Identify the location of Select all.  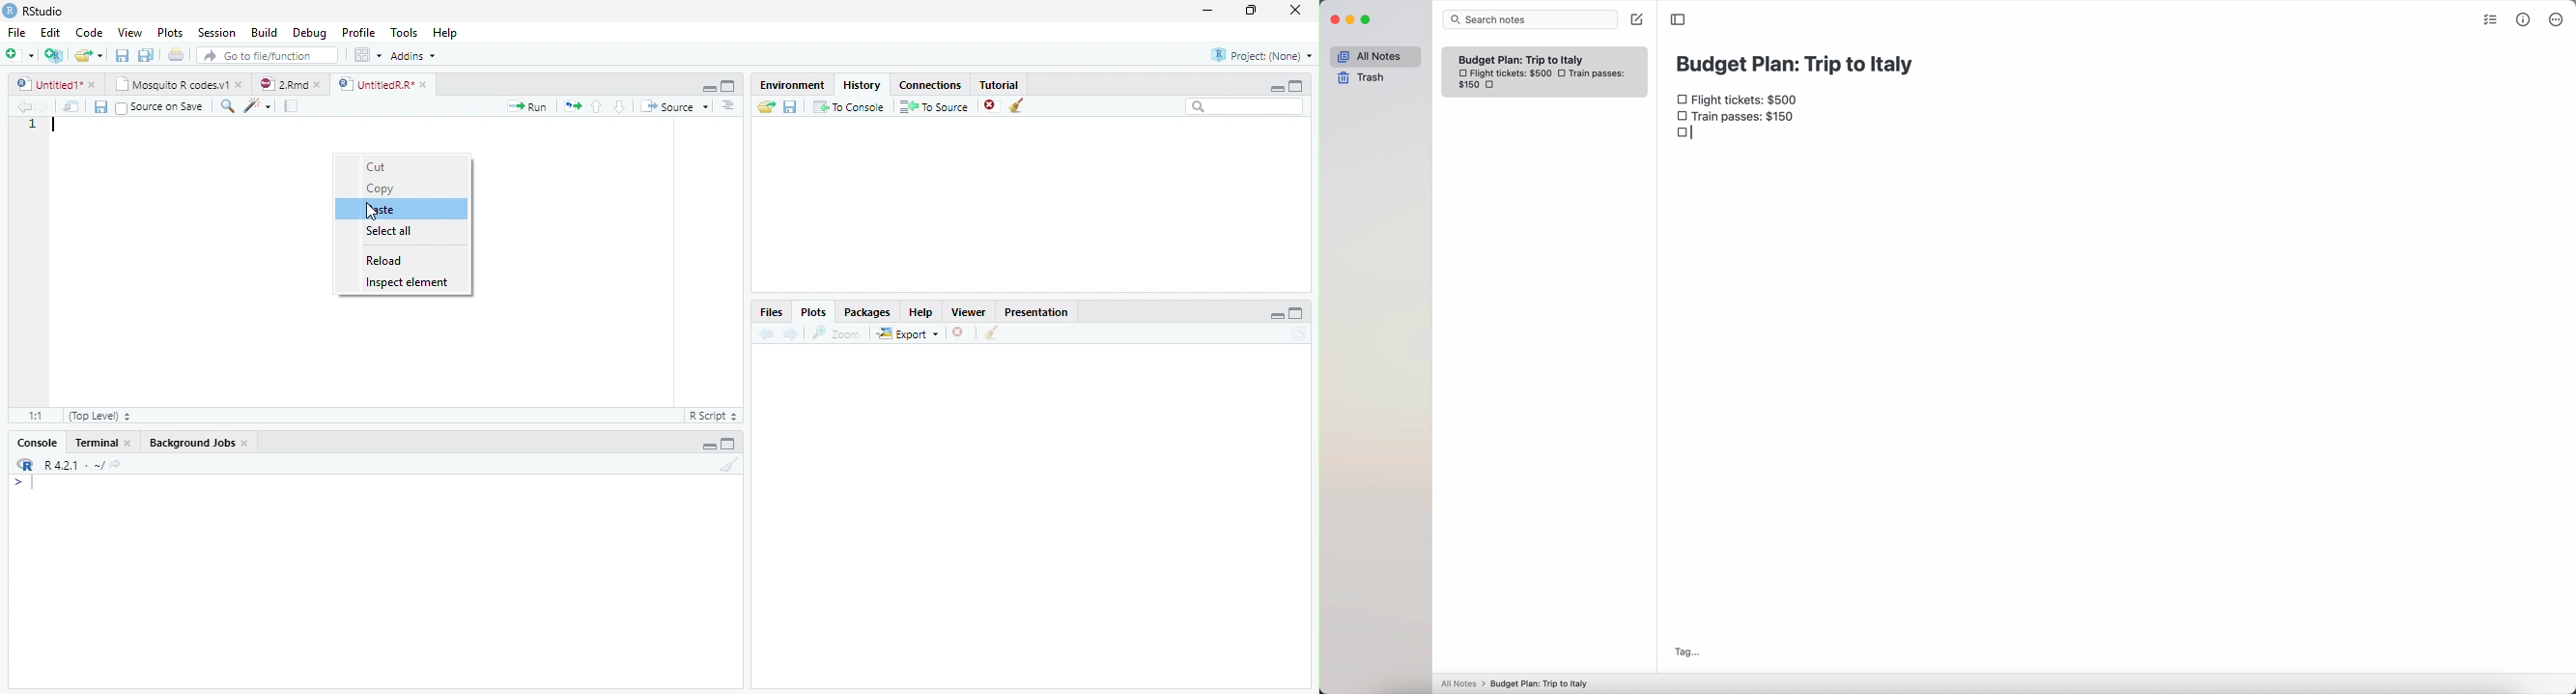
(392, 229).